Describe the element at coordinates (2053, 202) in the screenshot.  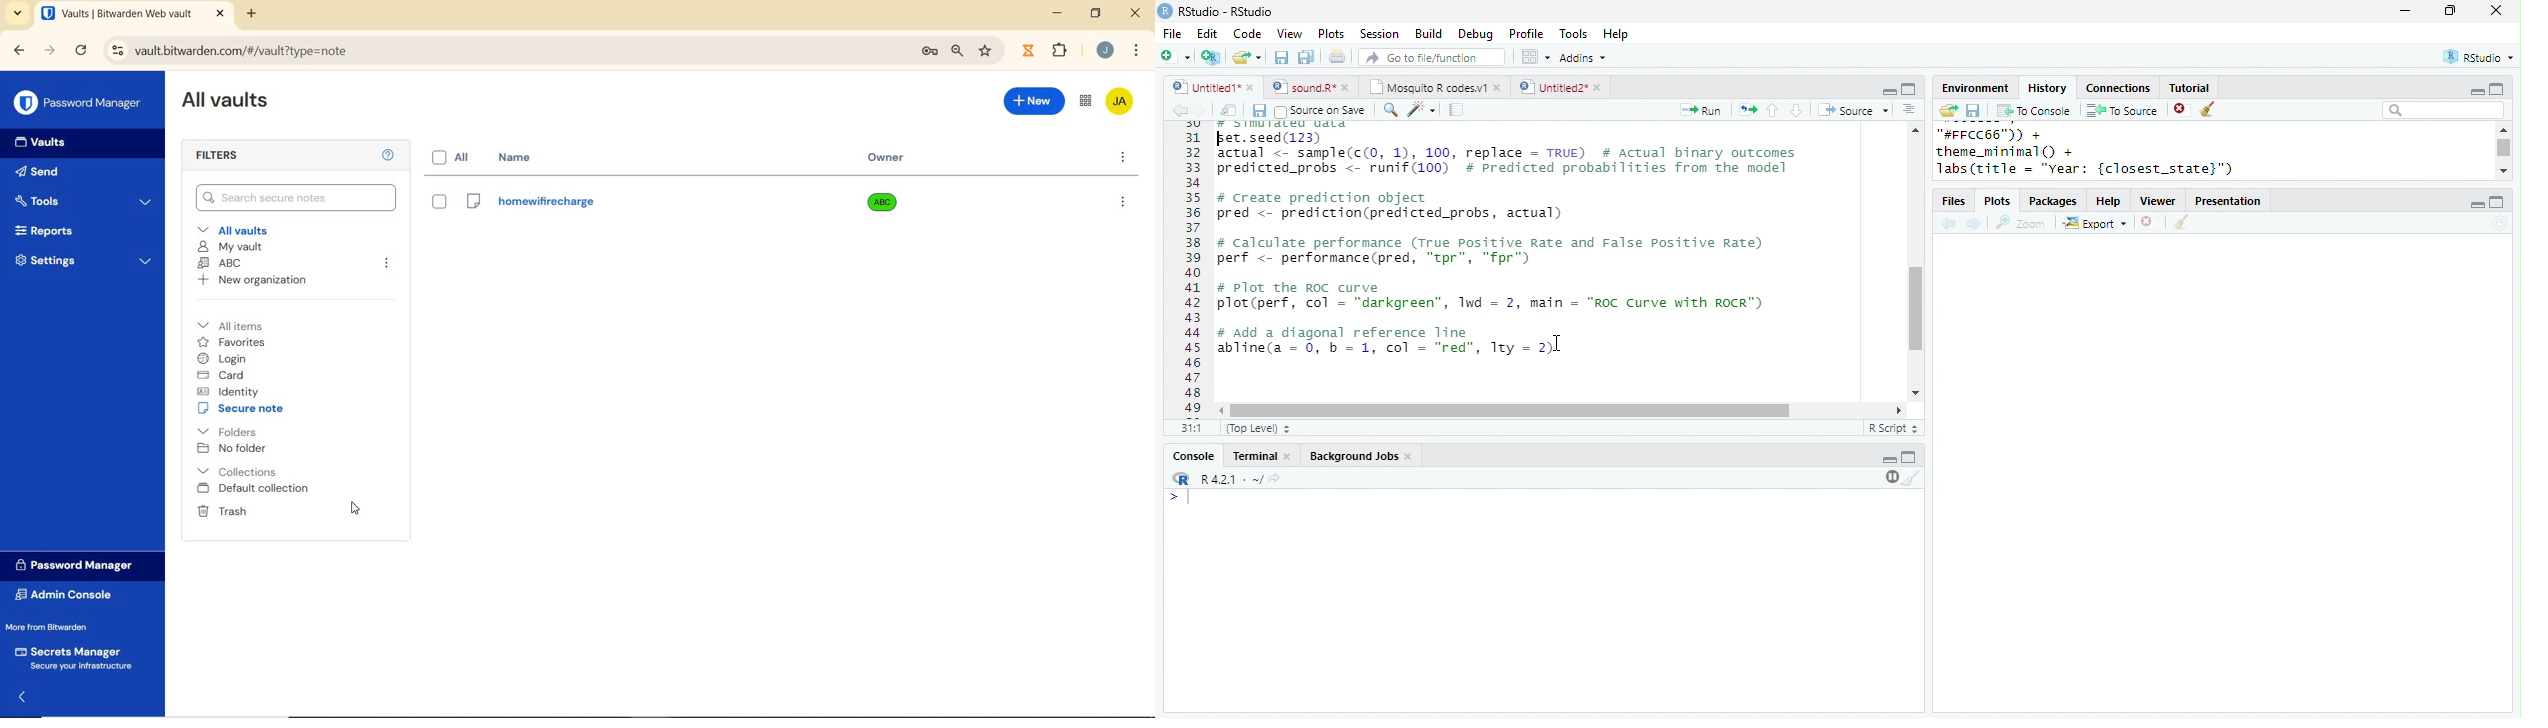
I see `Packages` at that location.